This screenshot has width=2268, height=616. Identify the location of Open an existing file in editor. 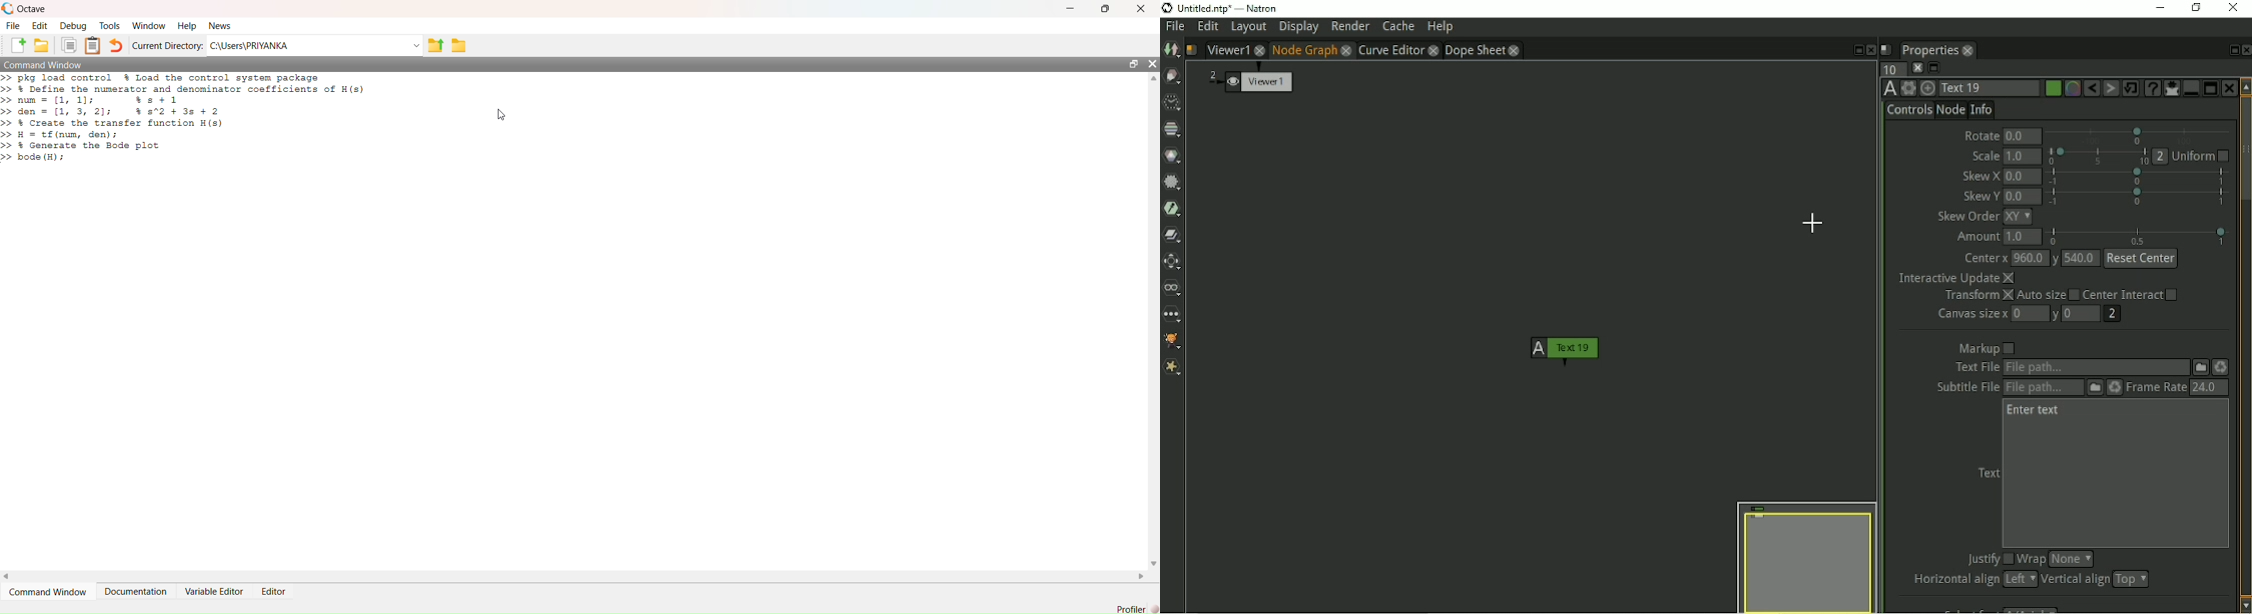
(42, 45).